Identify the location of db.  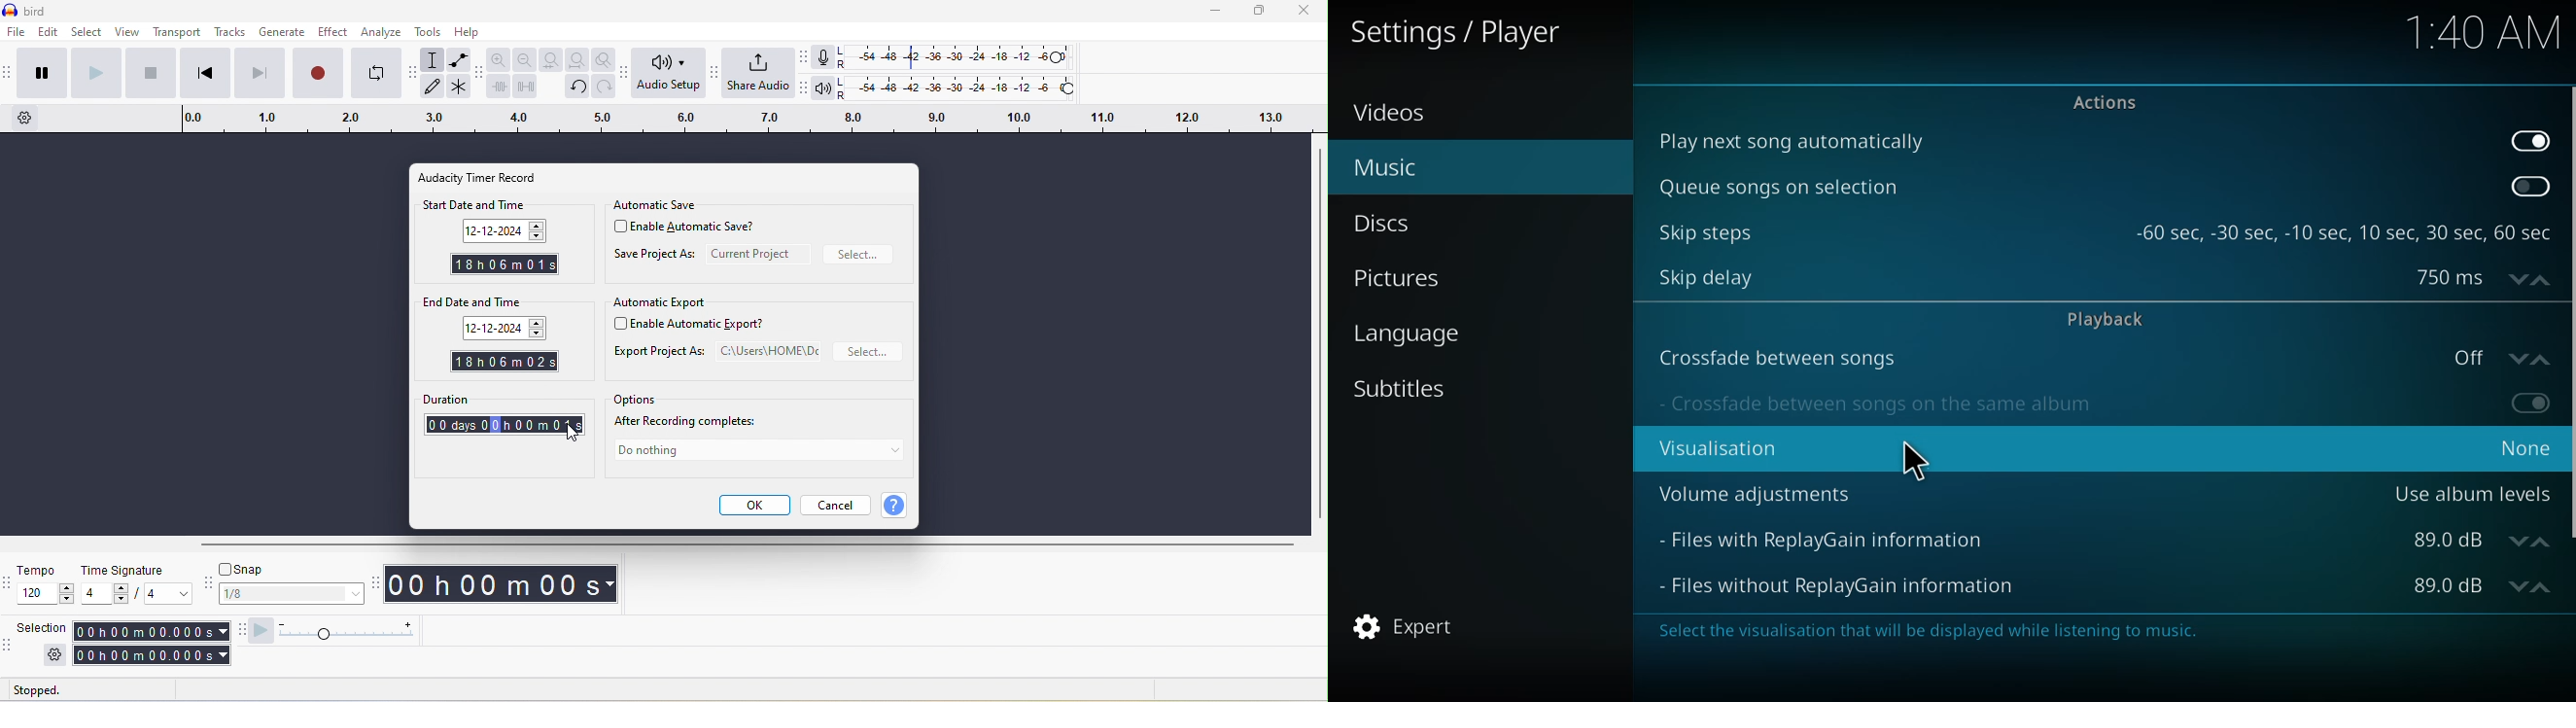
(2482, 540).